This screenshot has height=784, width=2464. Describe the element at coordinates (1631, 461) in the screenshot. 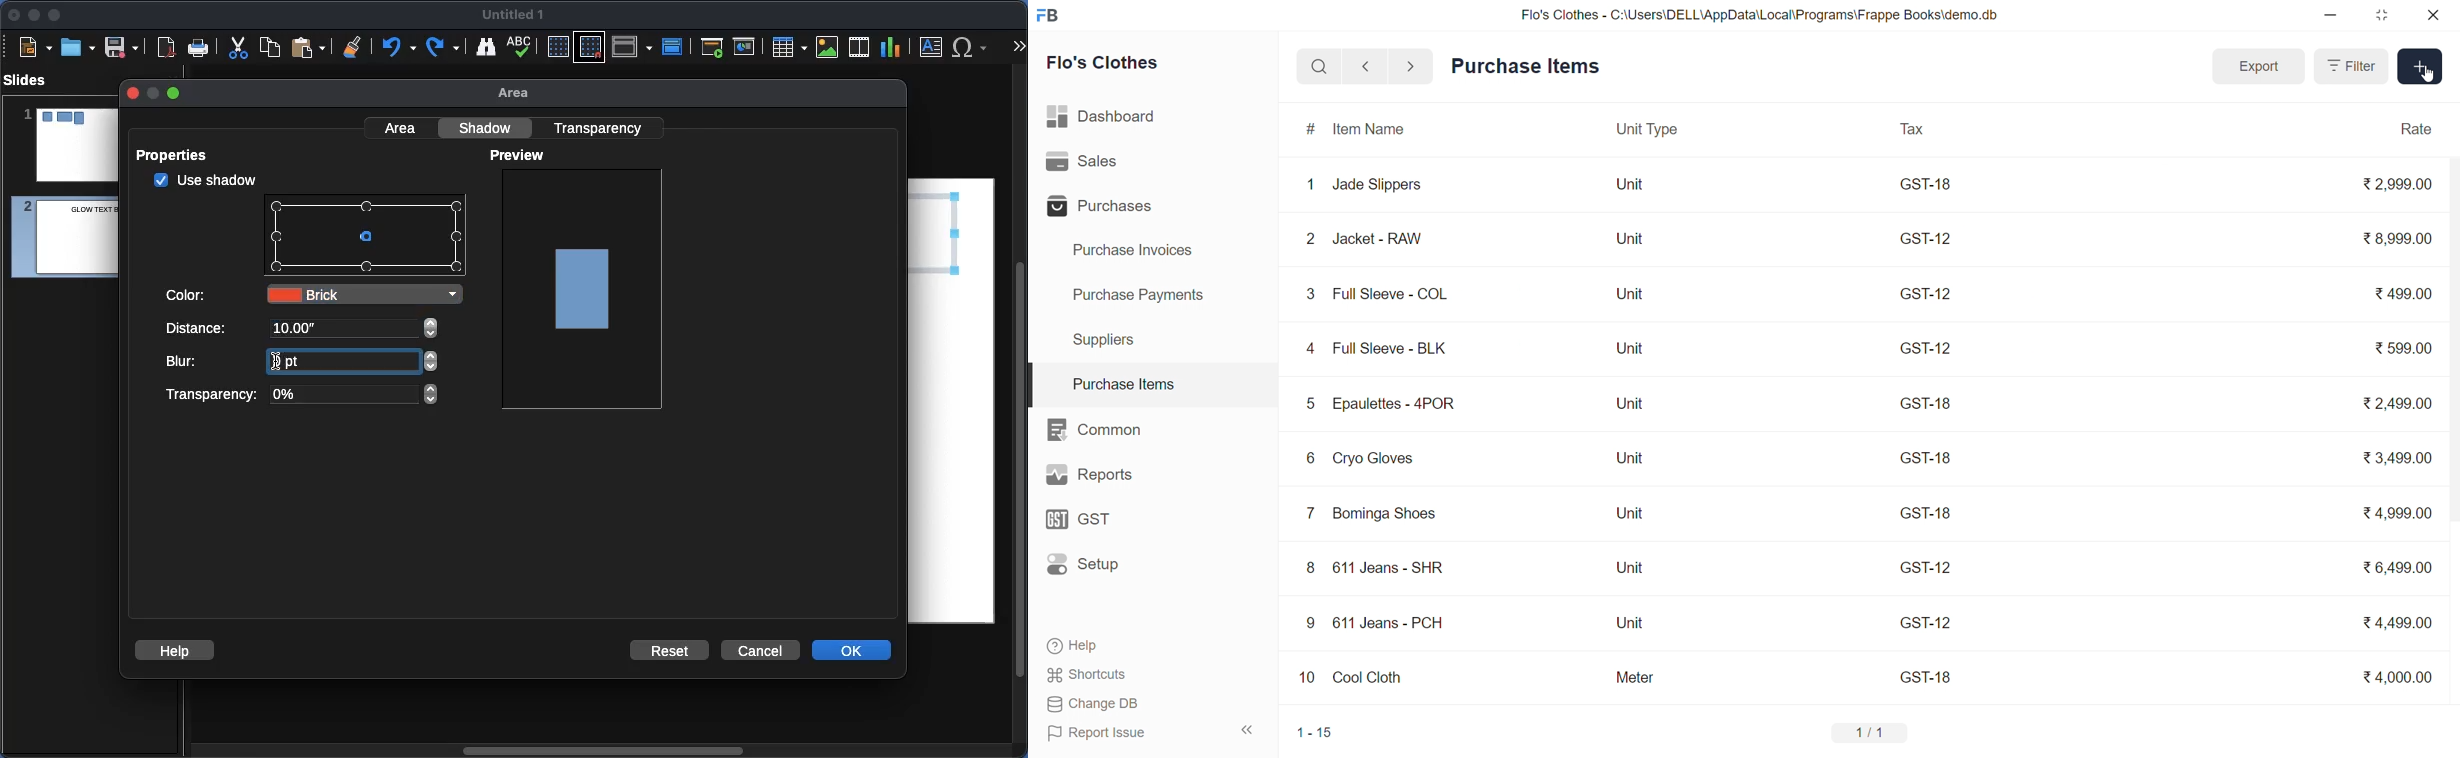

I see `Unit` at that location.